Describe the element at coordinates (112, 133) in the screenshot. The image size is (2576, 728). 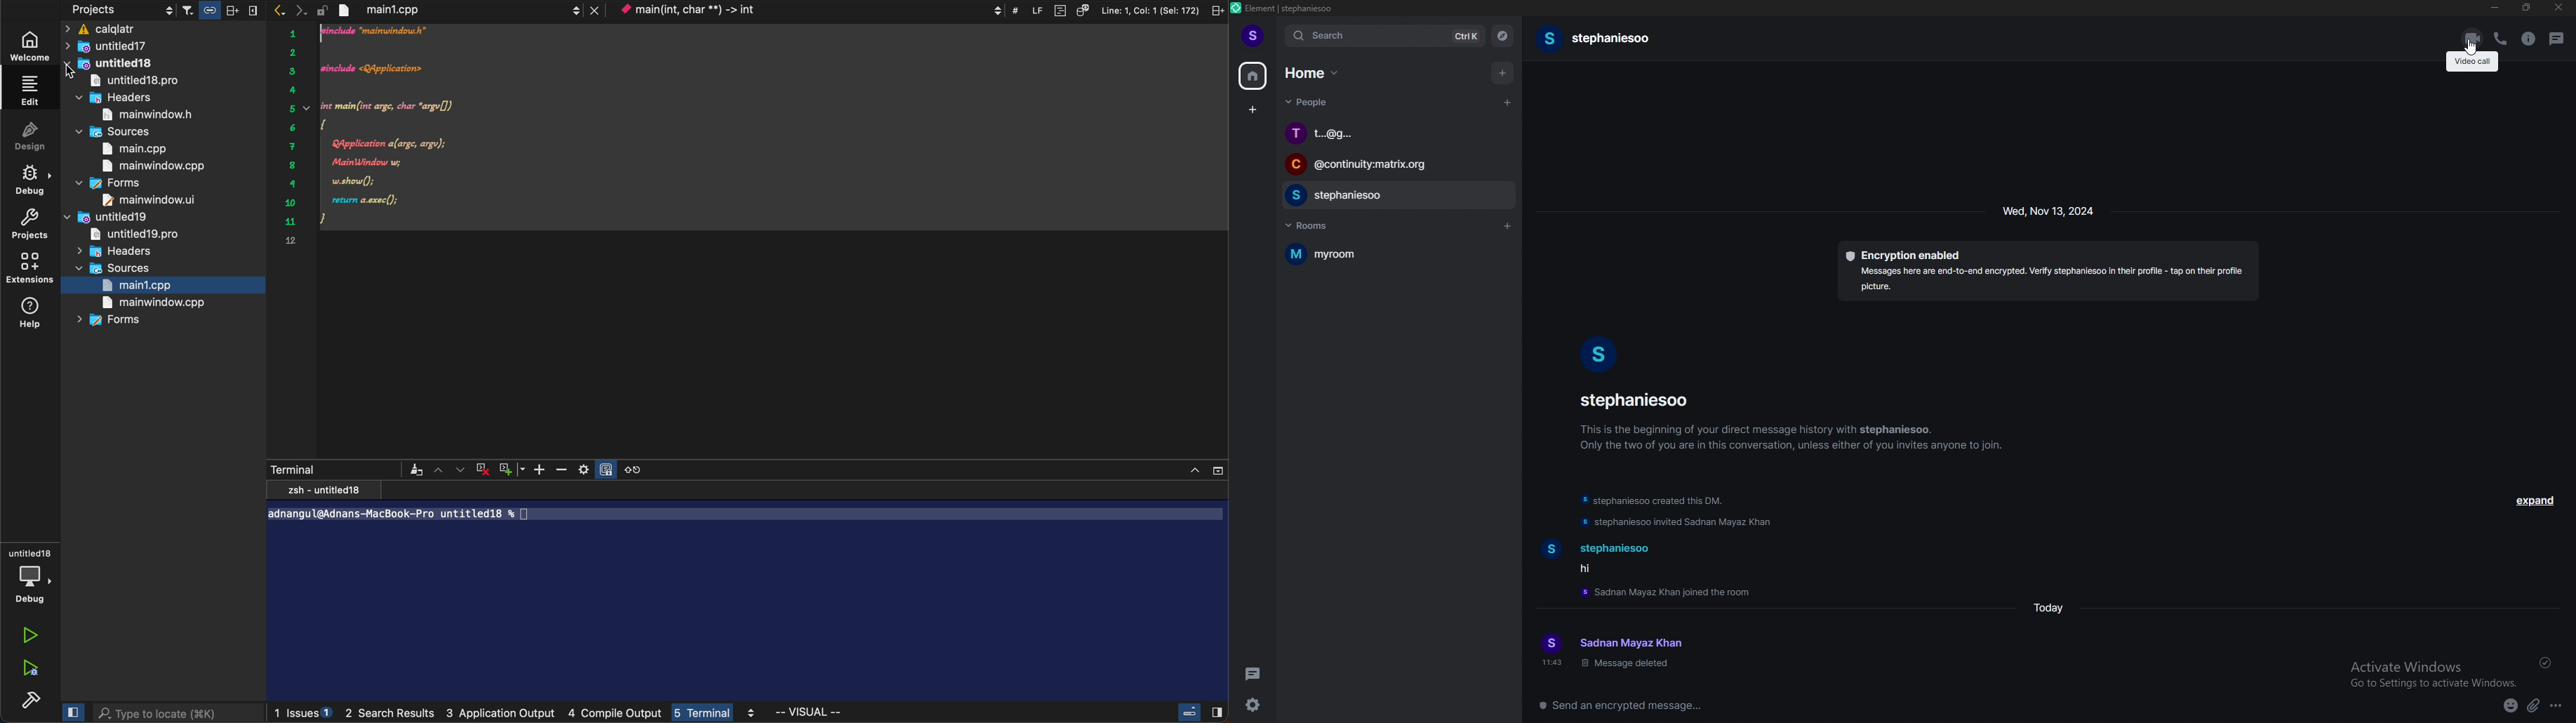
I see `sources` at that location.